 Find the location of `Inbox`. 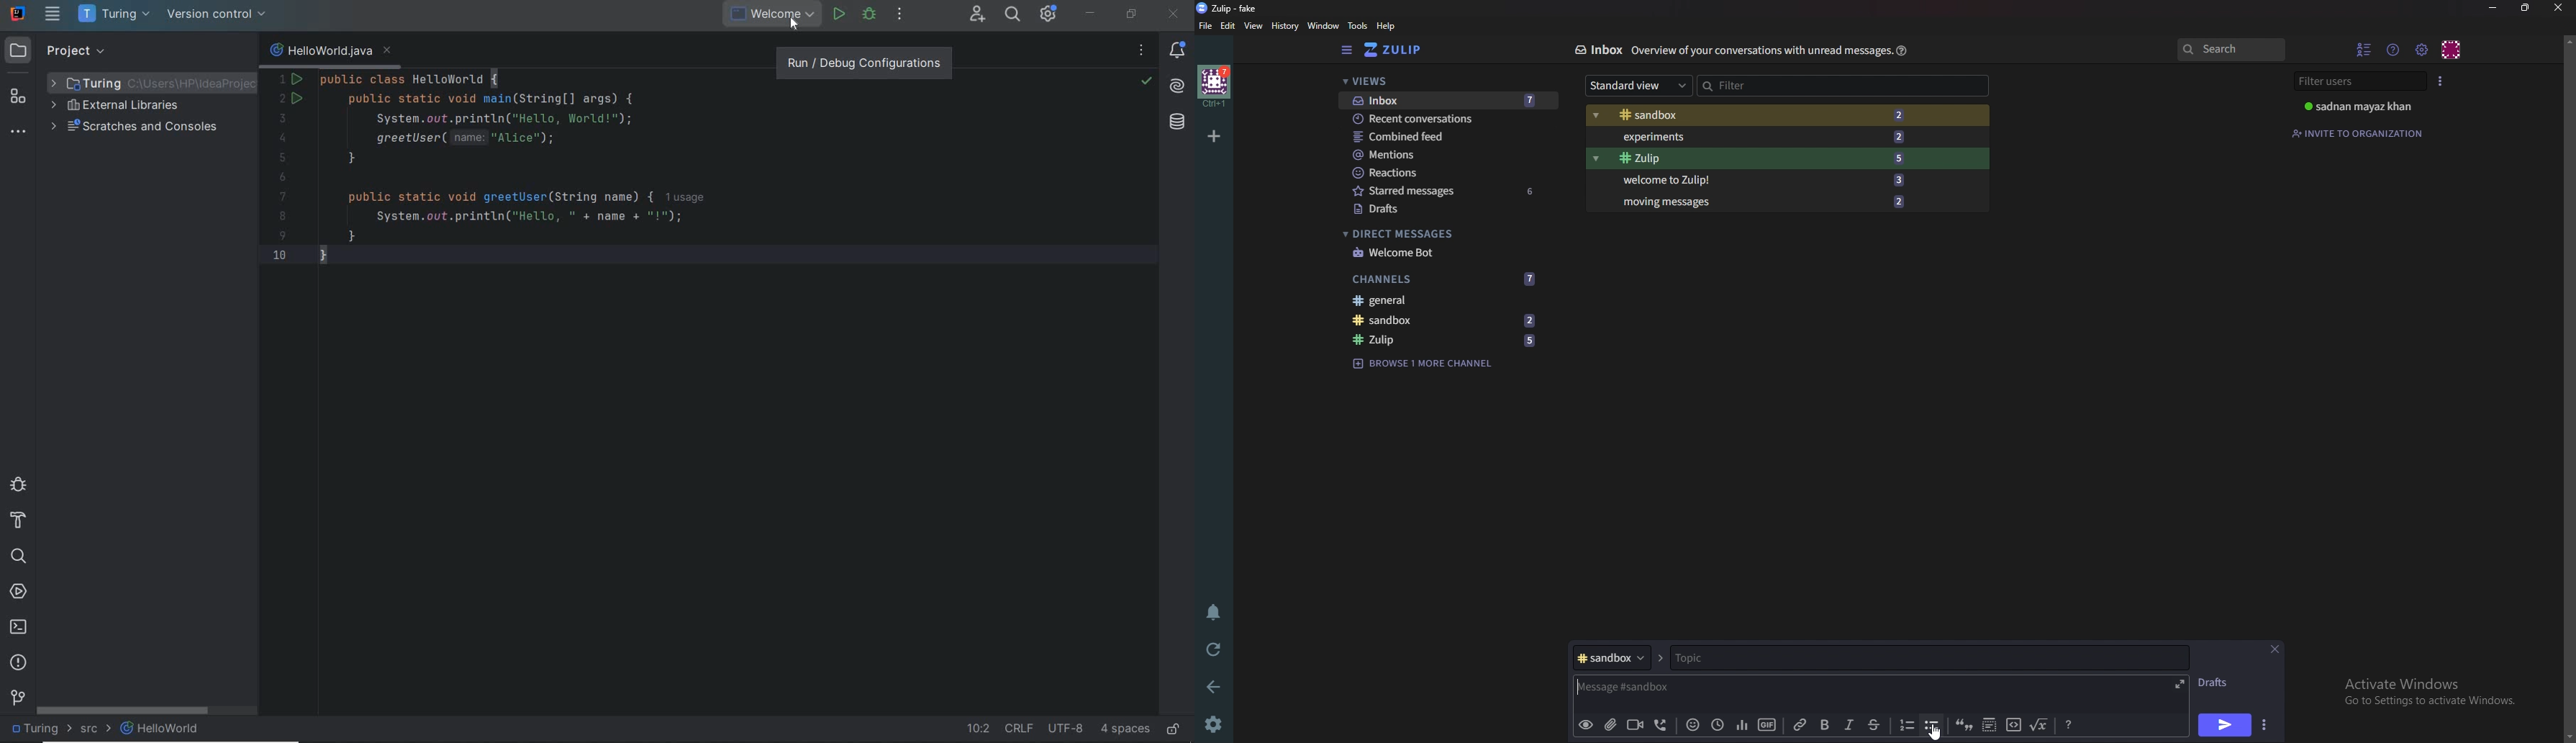

Inbox is located at coordinates (1447, 102).